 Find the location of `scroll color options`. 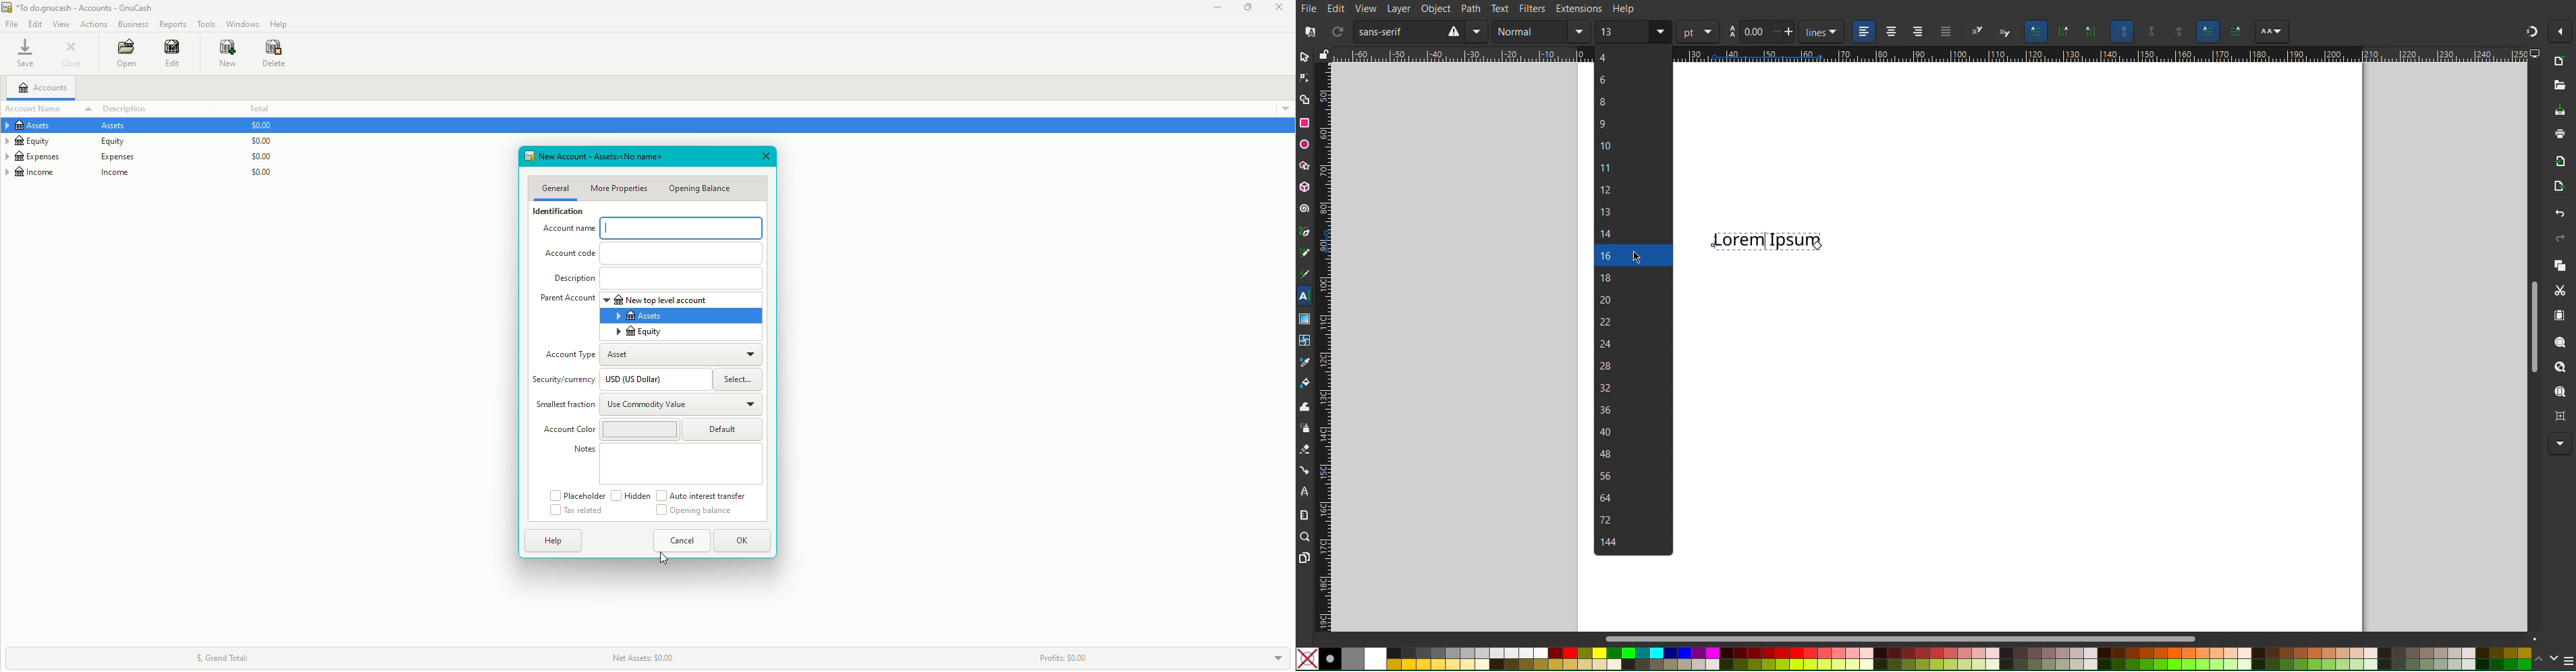

scroll color options is located at coordinates (2547, 660).